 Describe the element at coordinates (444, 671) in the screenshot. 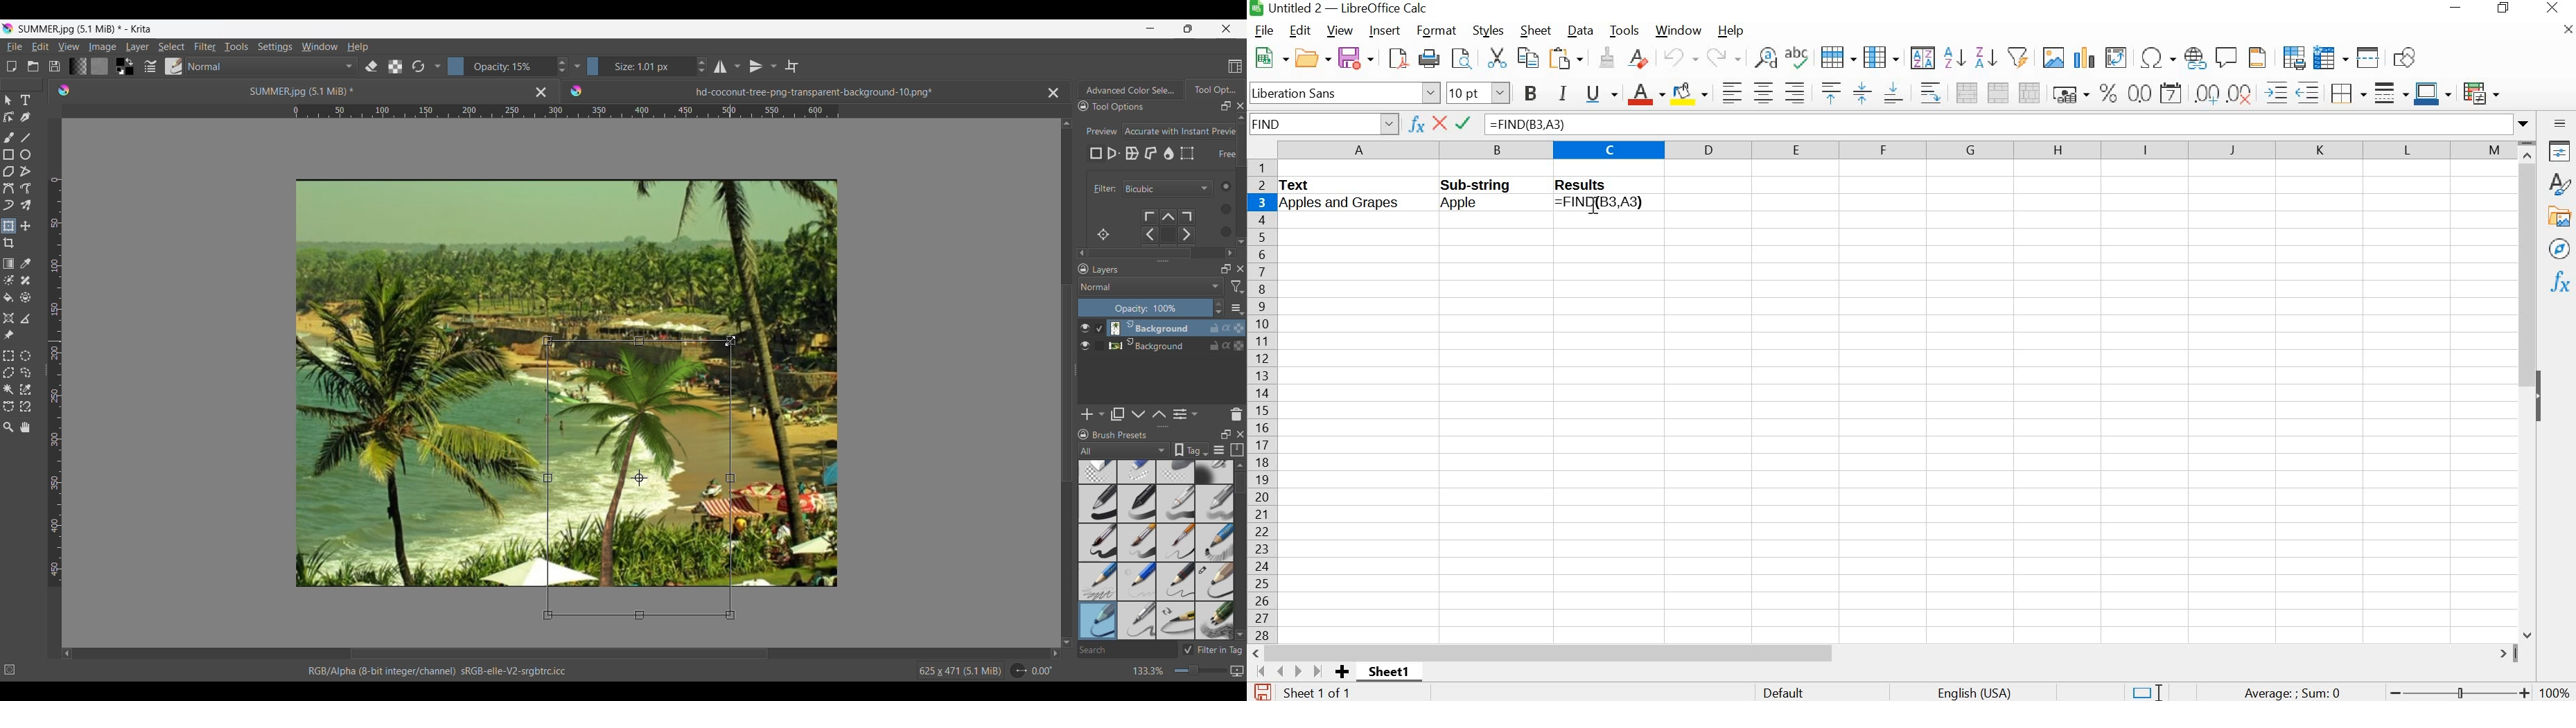

I see `RGB/Alpha (8-bit integer/channel) sRGB-elle-V2-srgbtrc.icc` at that location.